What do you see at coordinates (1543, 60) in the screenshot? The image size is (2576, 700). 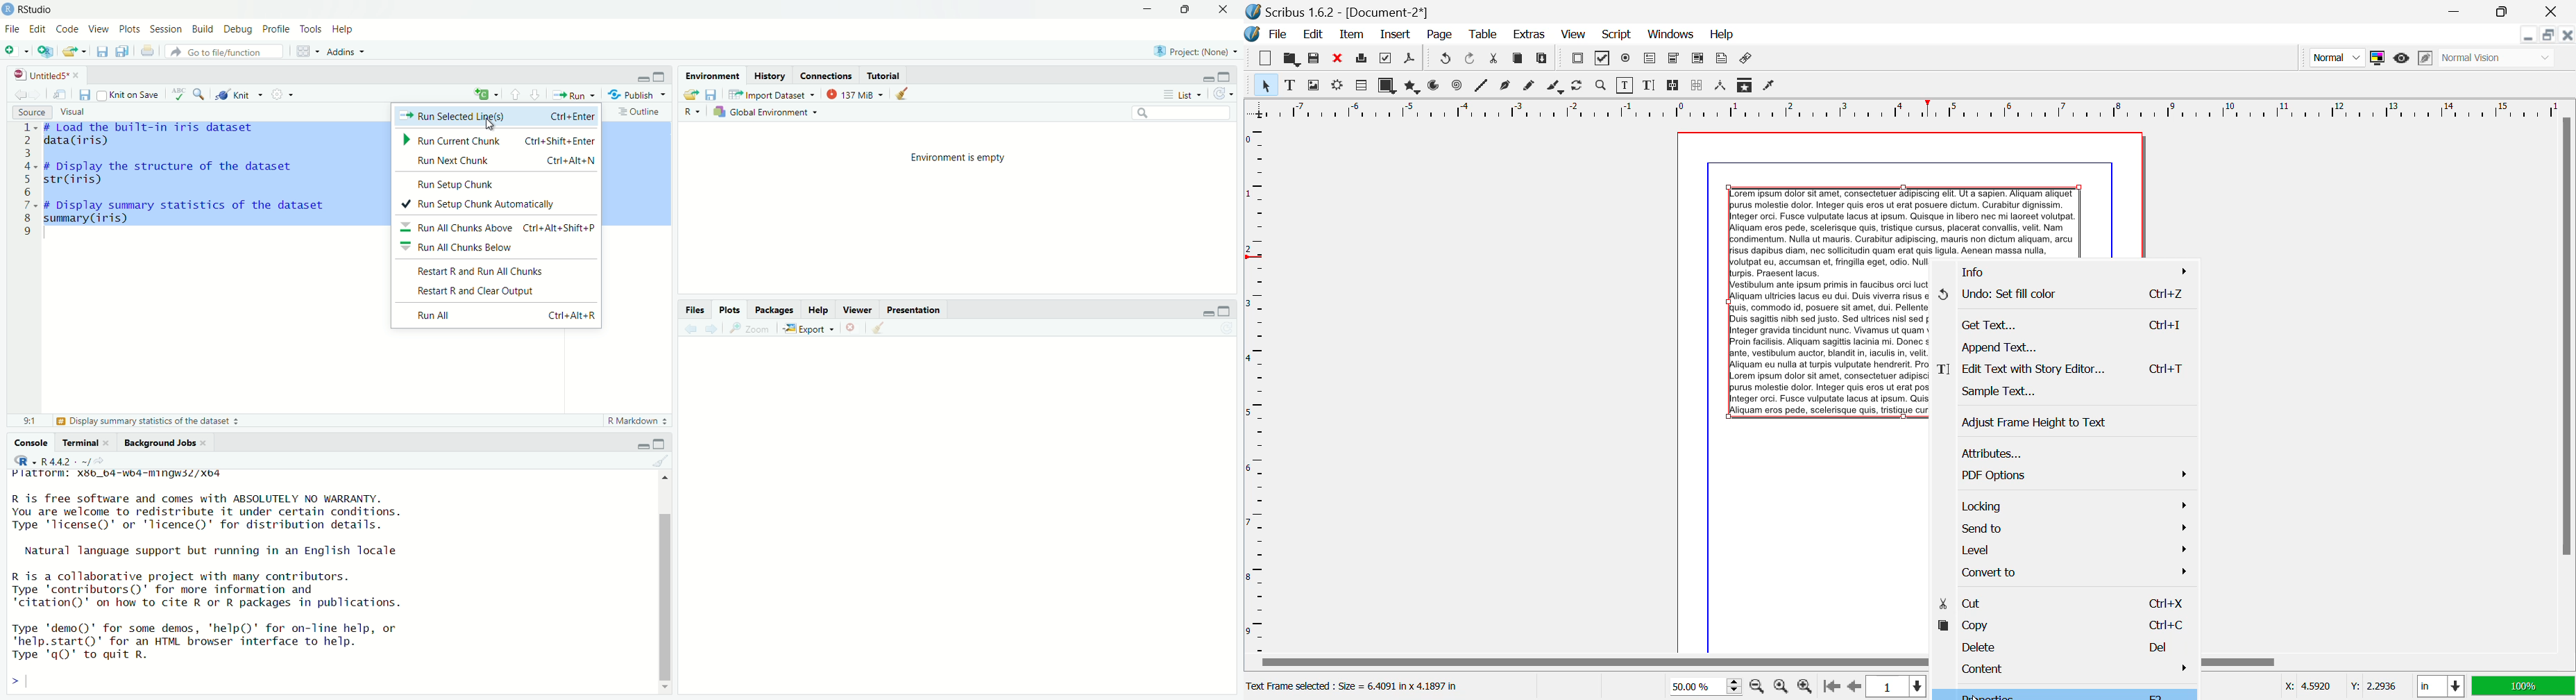 I see `Paste` at bounding box center [1543, 60].